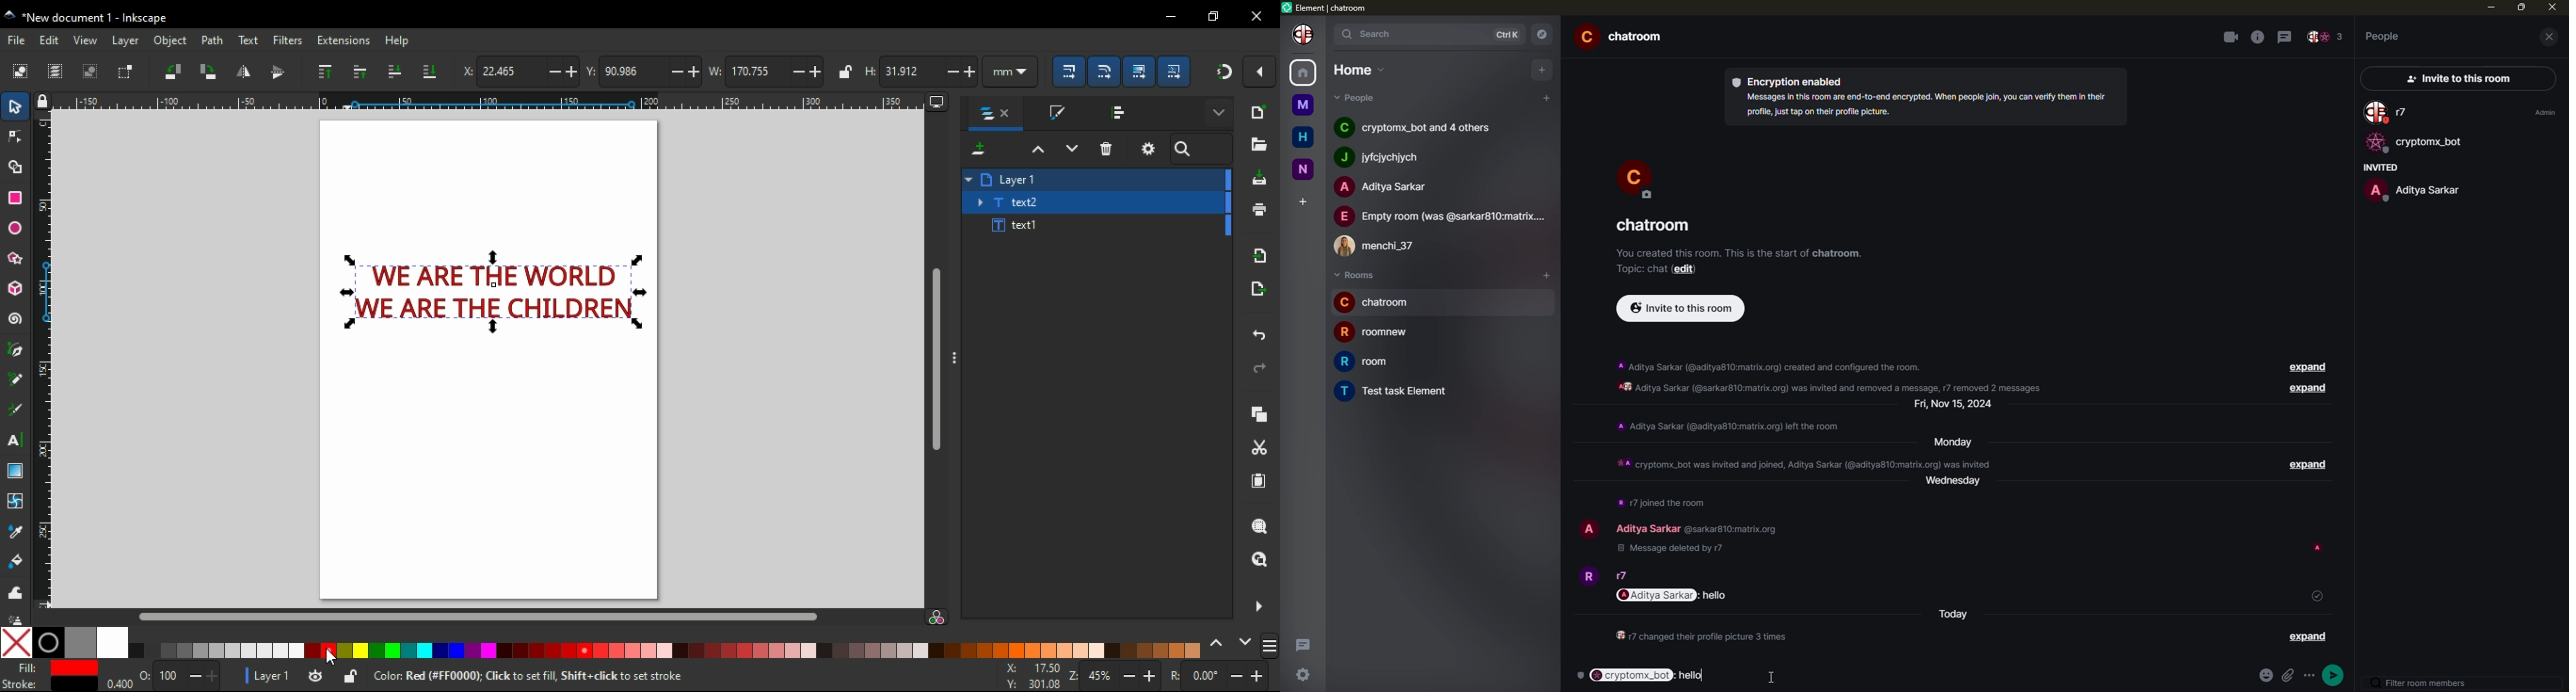  I want to click on cut, so click(1262, 449).